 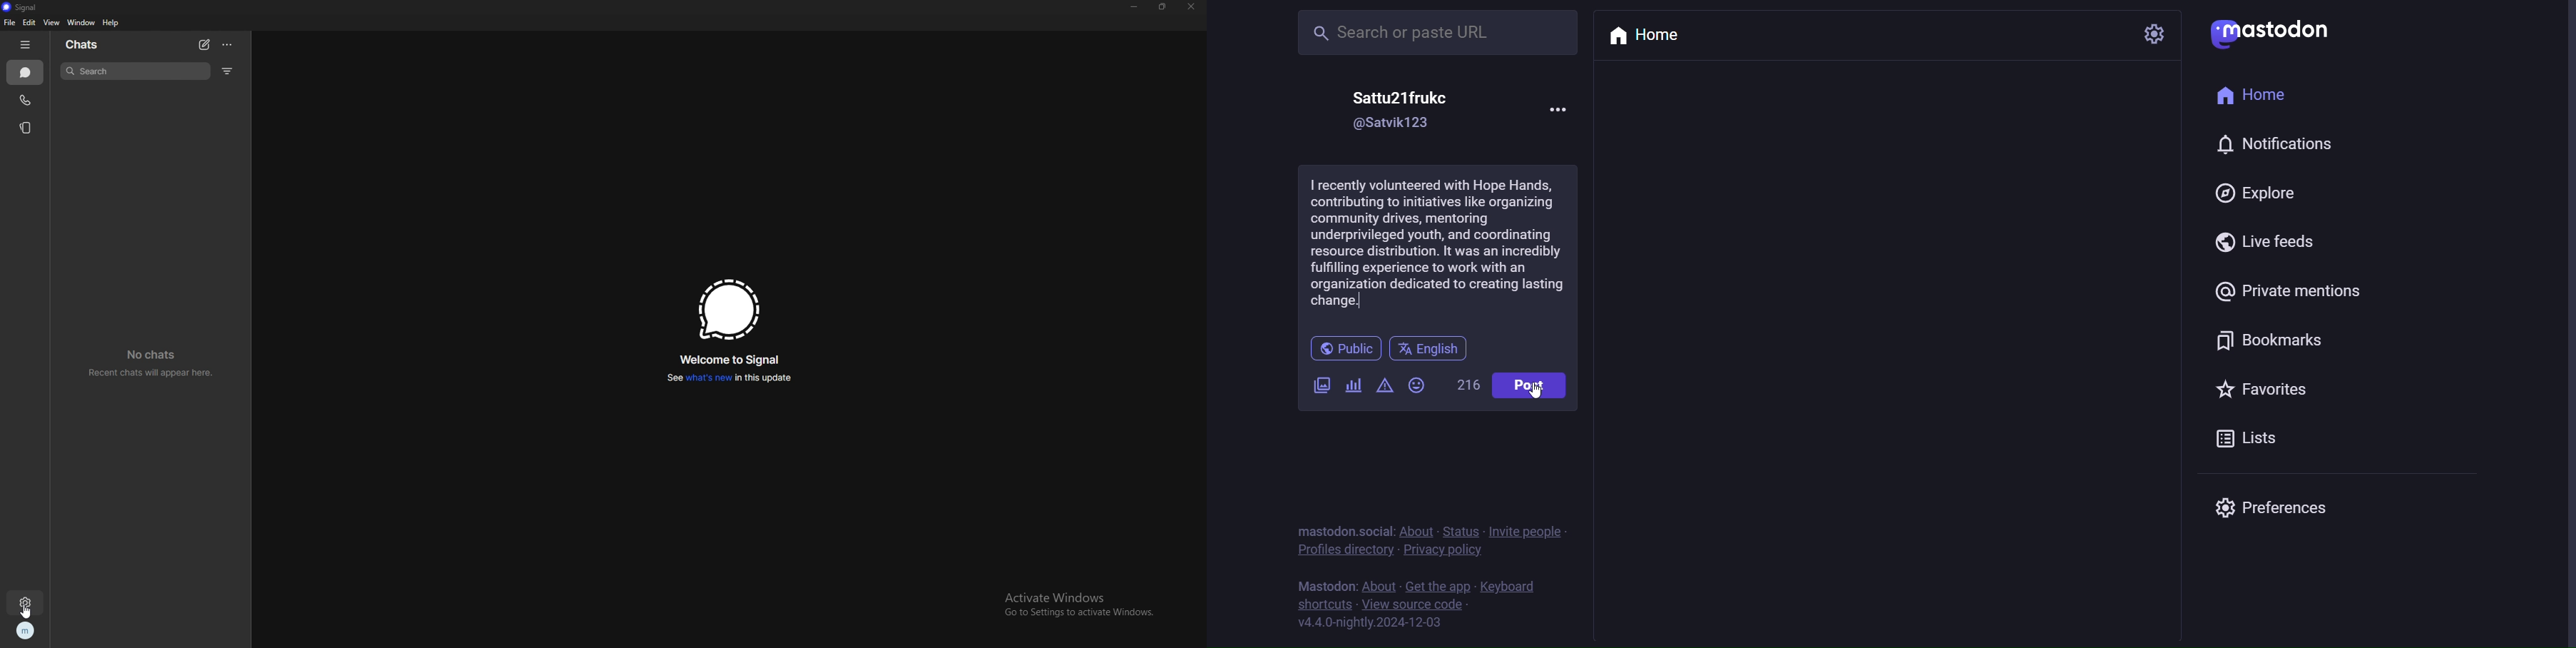 I want to click on preferences, so click(x=2276, y=505).